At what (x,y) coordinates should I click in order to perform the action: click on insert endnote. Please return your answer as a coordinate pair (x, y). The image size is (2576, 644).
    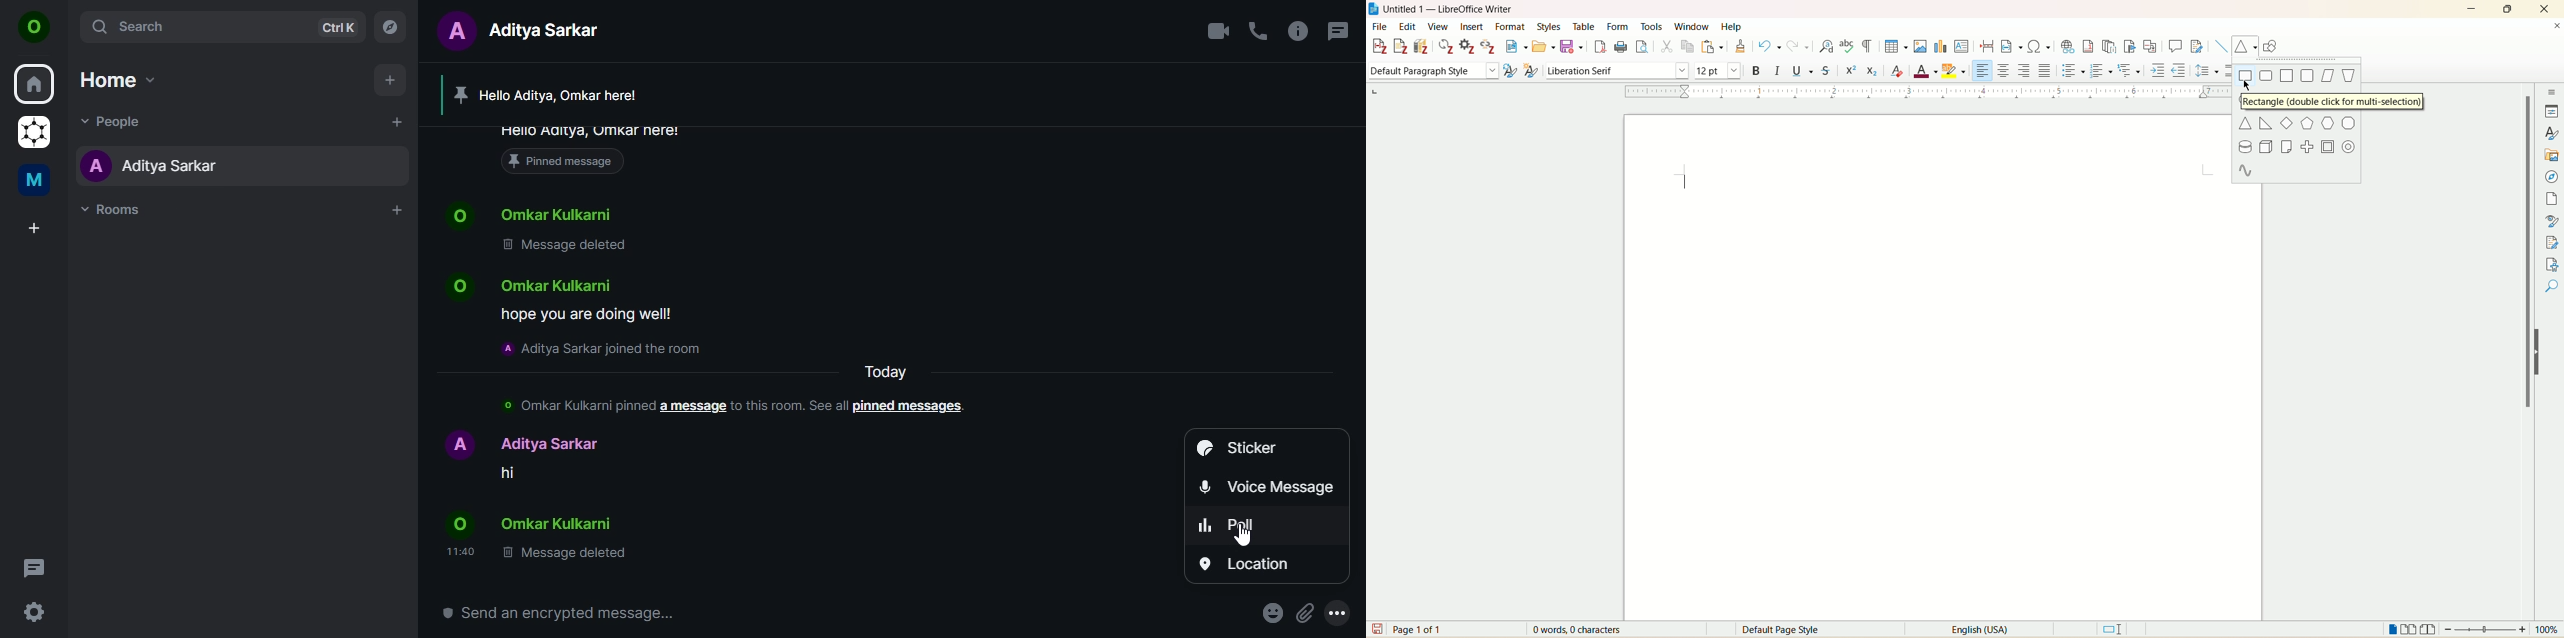
    Looking at the image, I should click on (2112, 46).